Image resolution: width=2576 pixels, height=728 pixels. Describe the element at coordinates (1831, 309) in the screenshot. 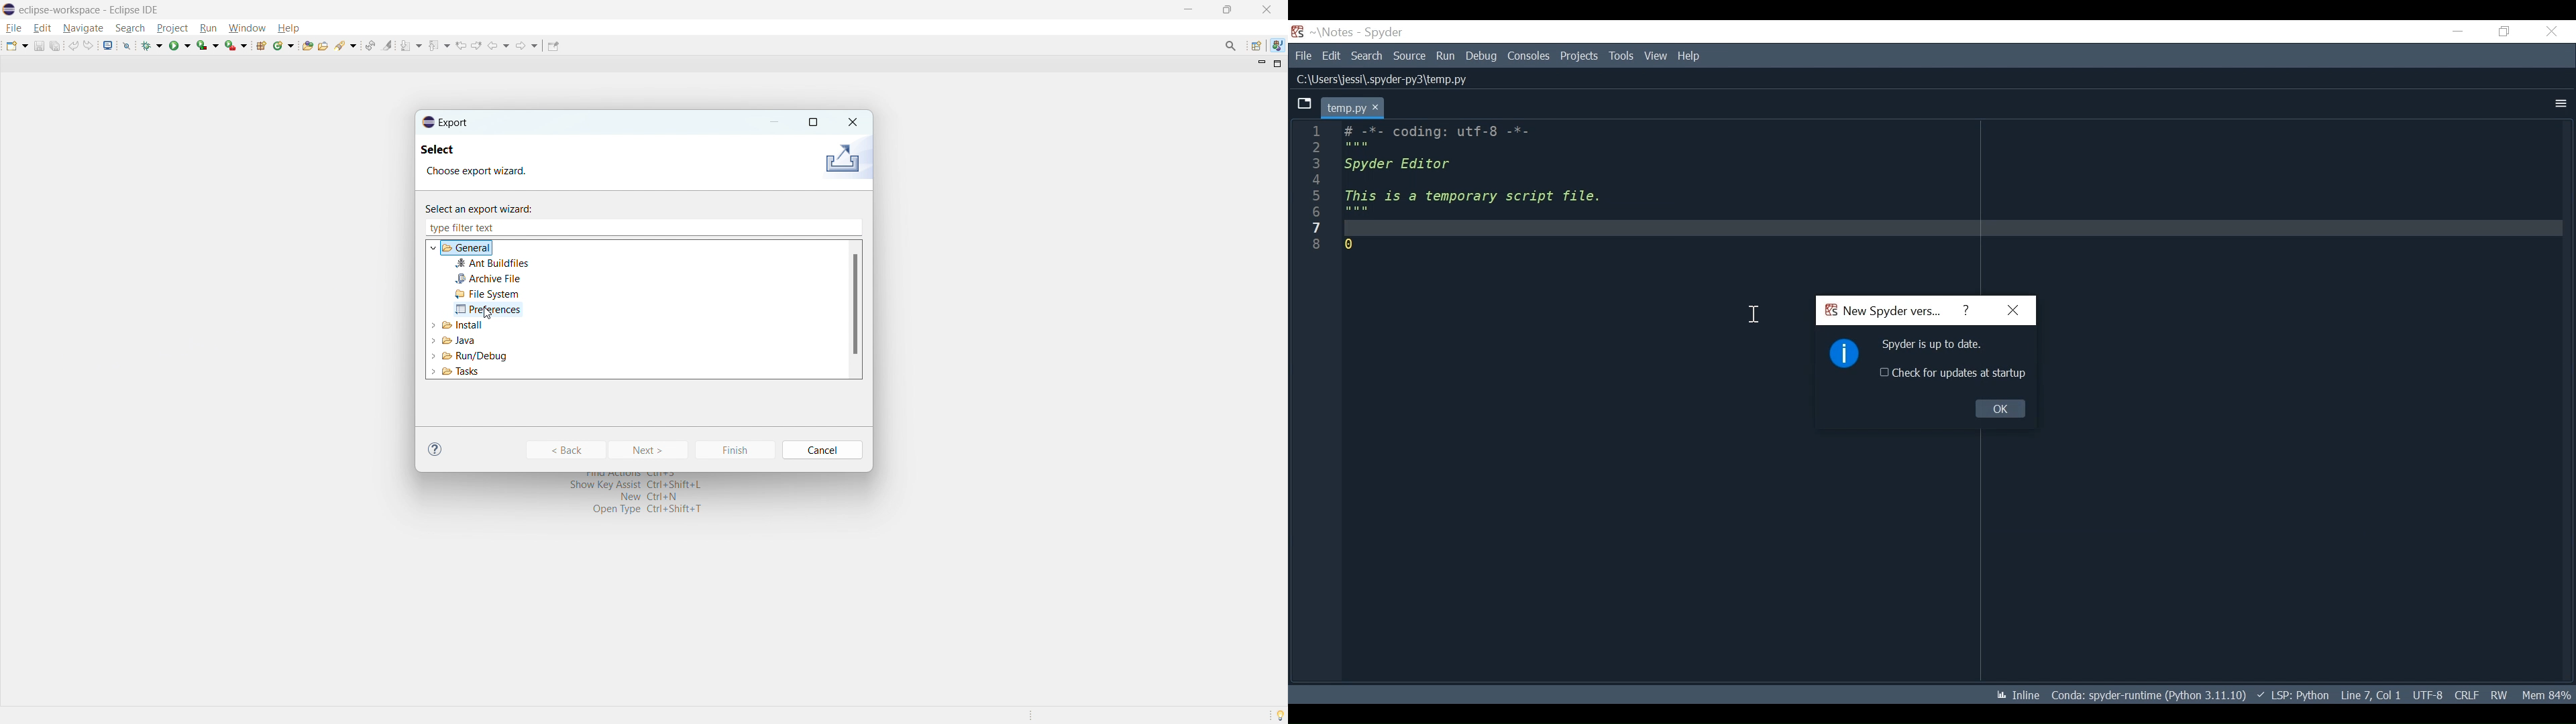

I see `Spyder Desktop Icon` at that location.